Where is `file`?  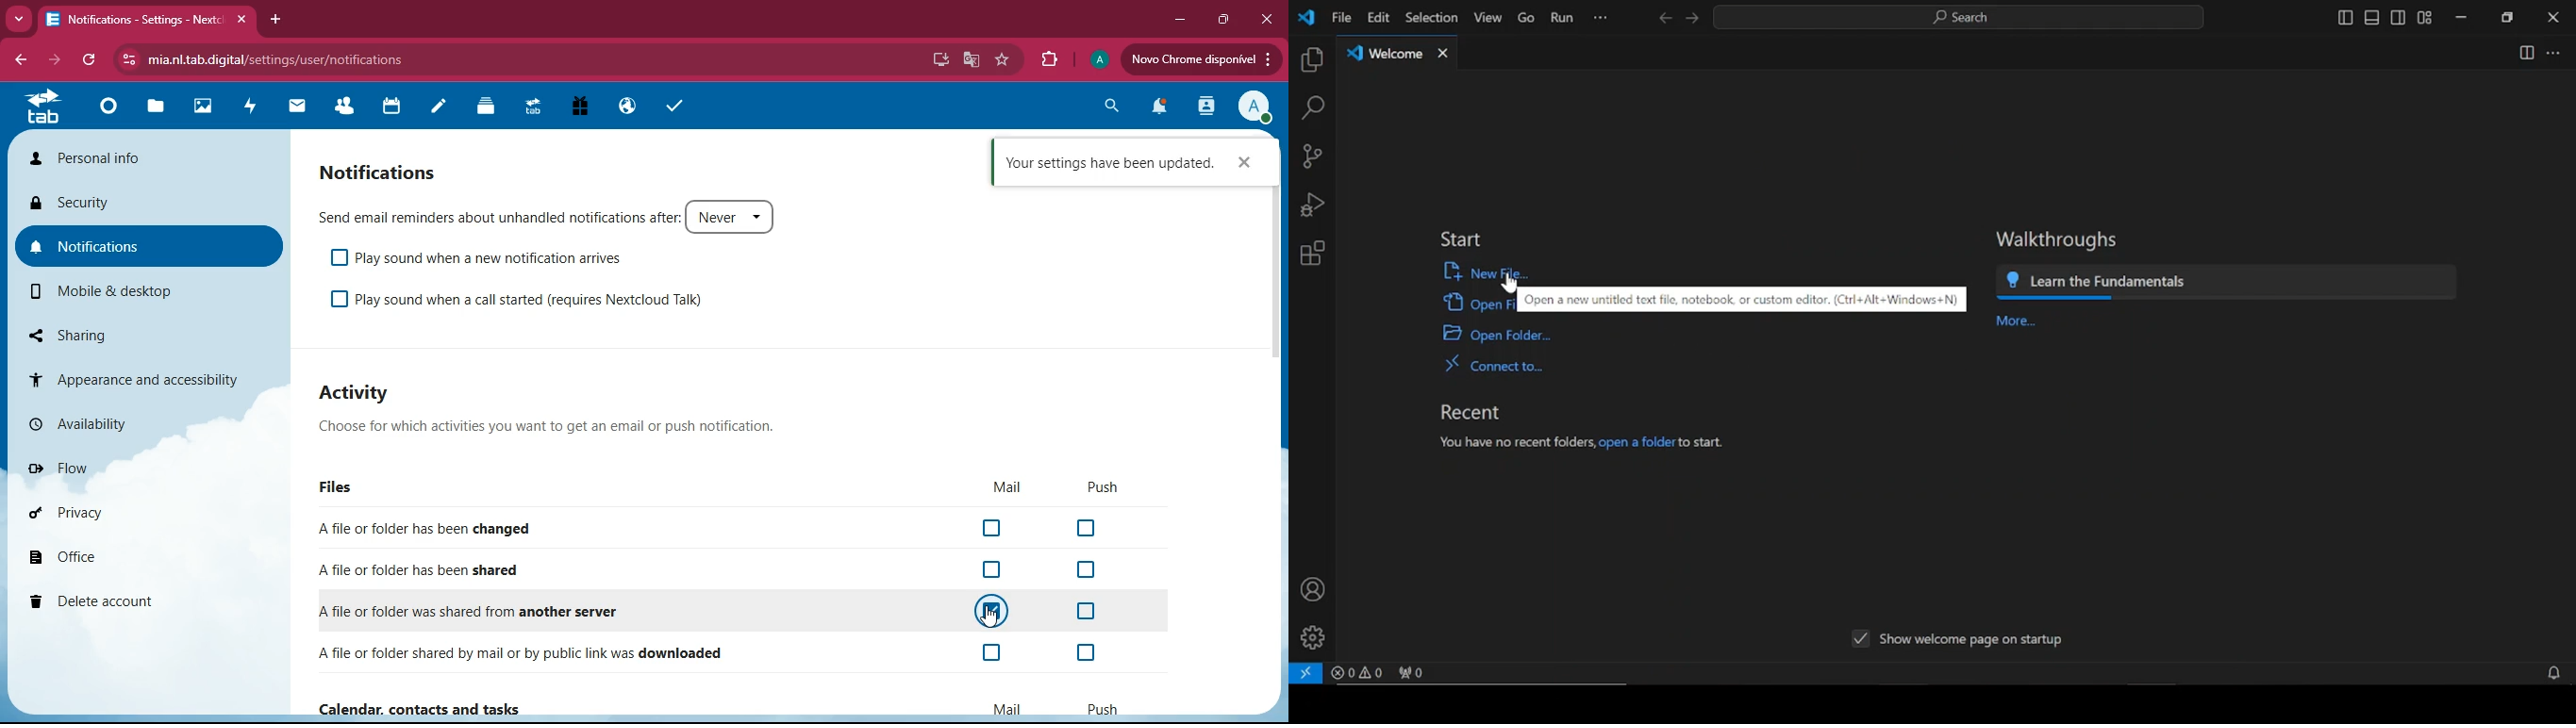 file is located at coordinates (1340, 17).